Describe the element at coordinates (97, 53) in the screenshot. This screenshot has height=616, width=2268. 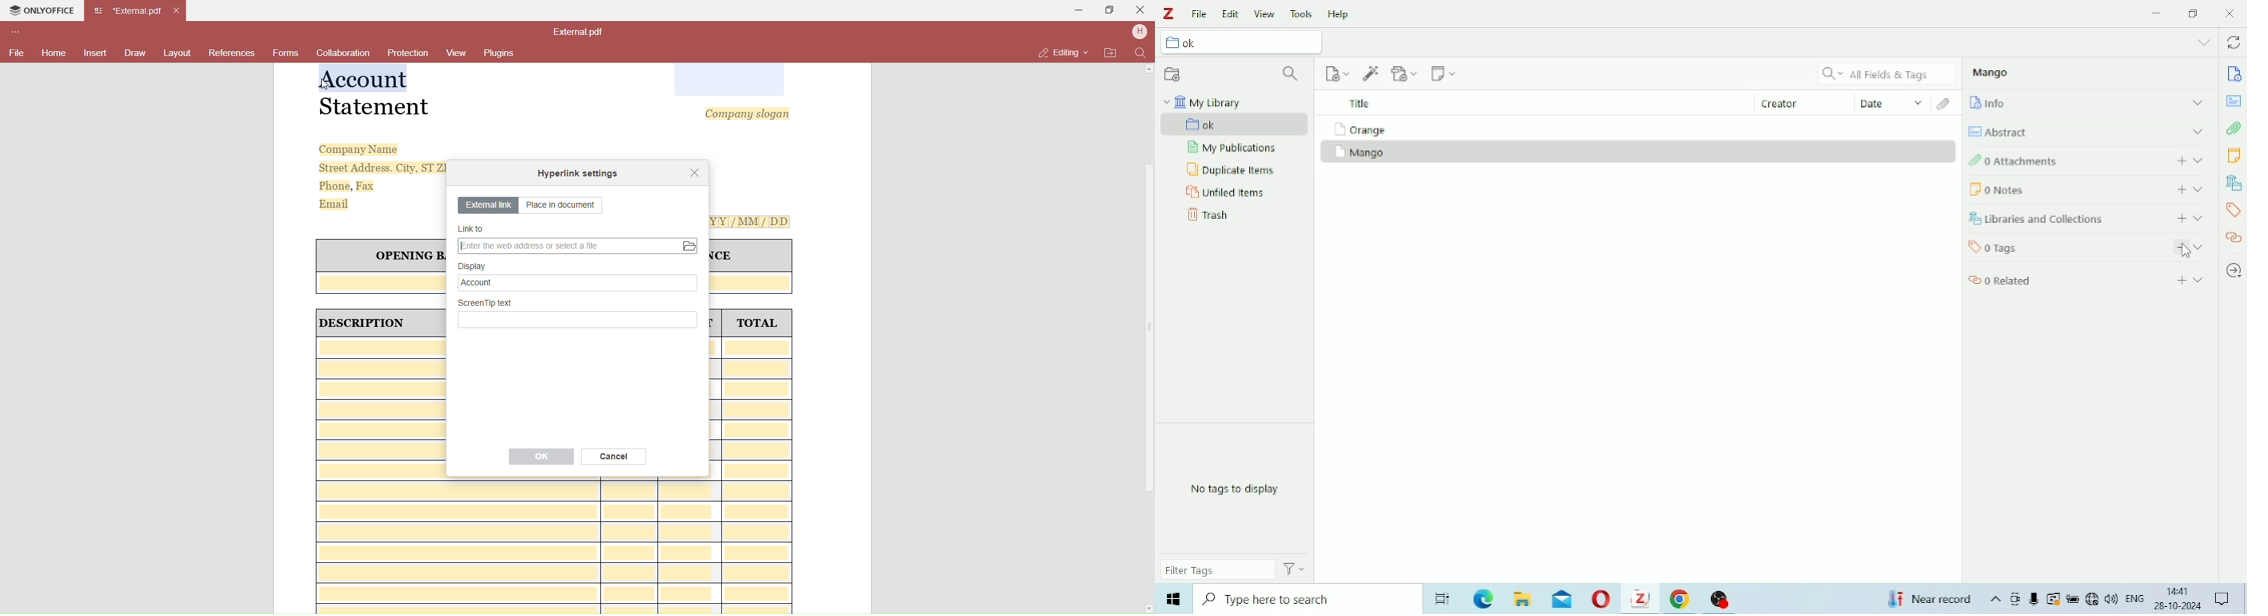
I see `Insert` at that location.